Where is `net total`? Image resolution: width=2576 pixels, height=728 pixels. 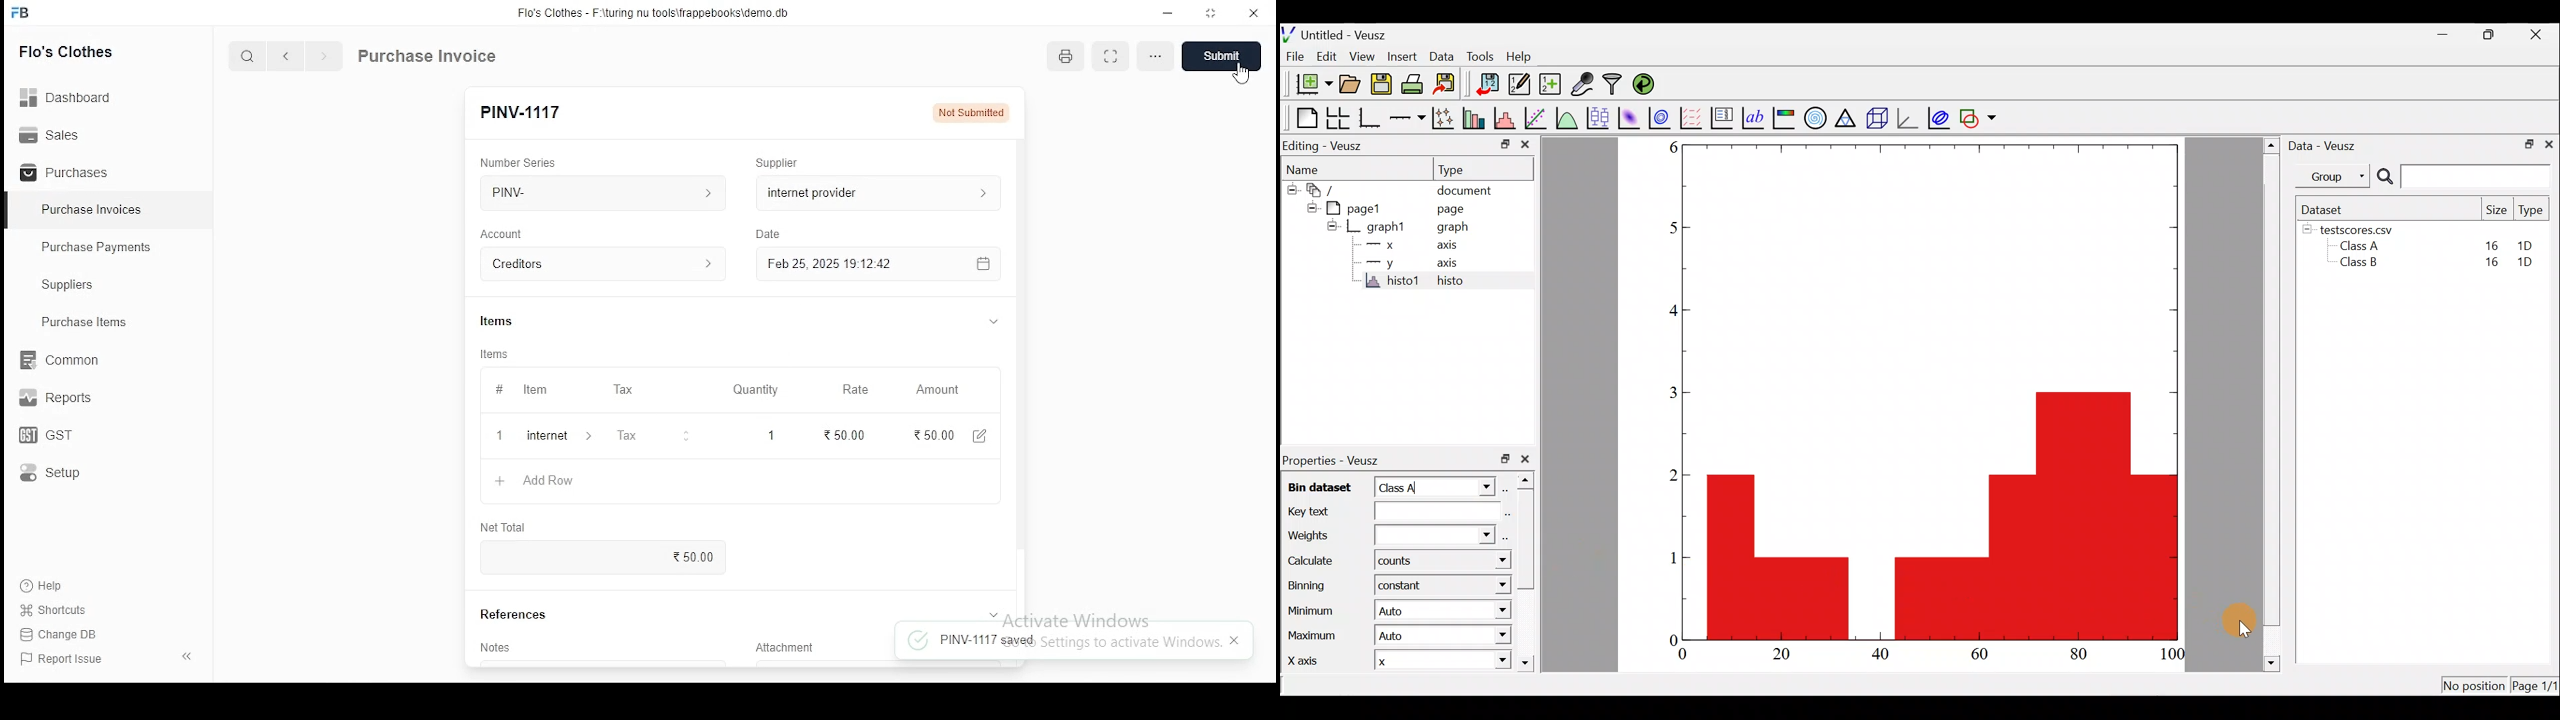
net total is located at coordinates (505, 528).